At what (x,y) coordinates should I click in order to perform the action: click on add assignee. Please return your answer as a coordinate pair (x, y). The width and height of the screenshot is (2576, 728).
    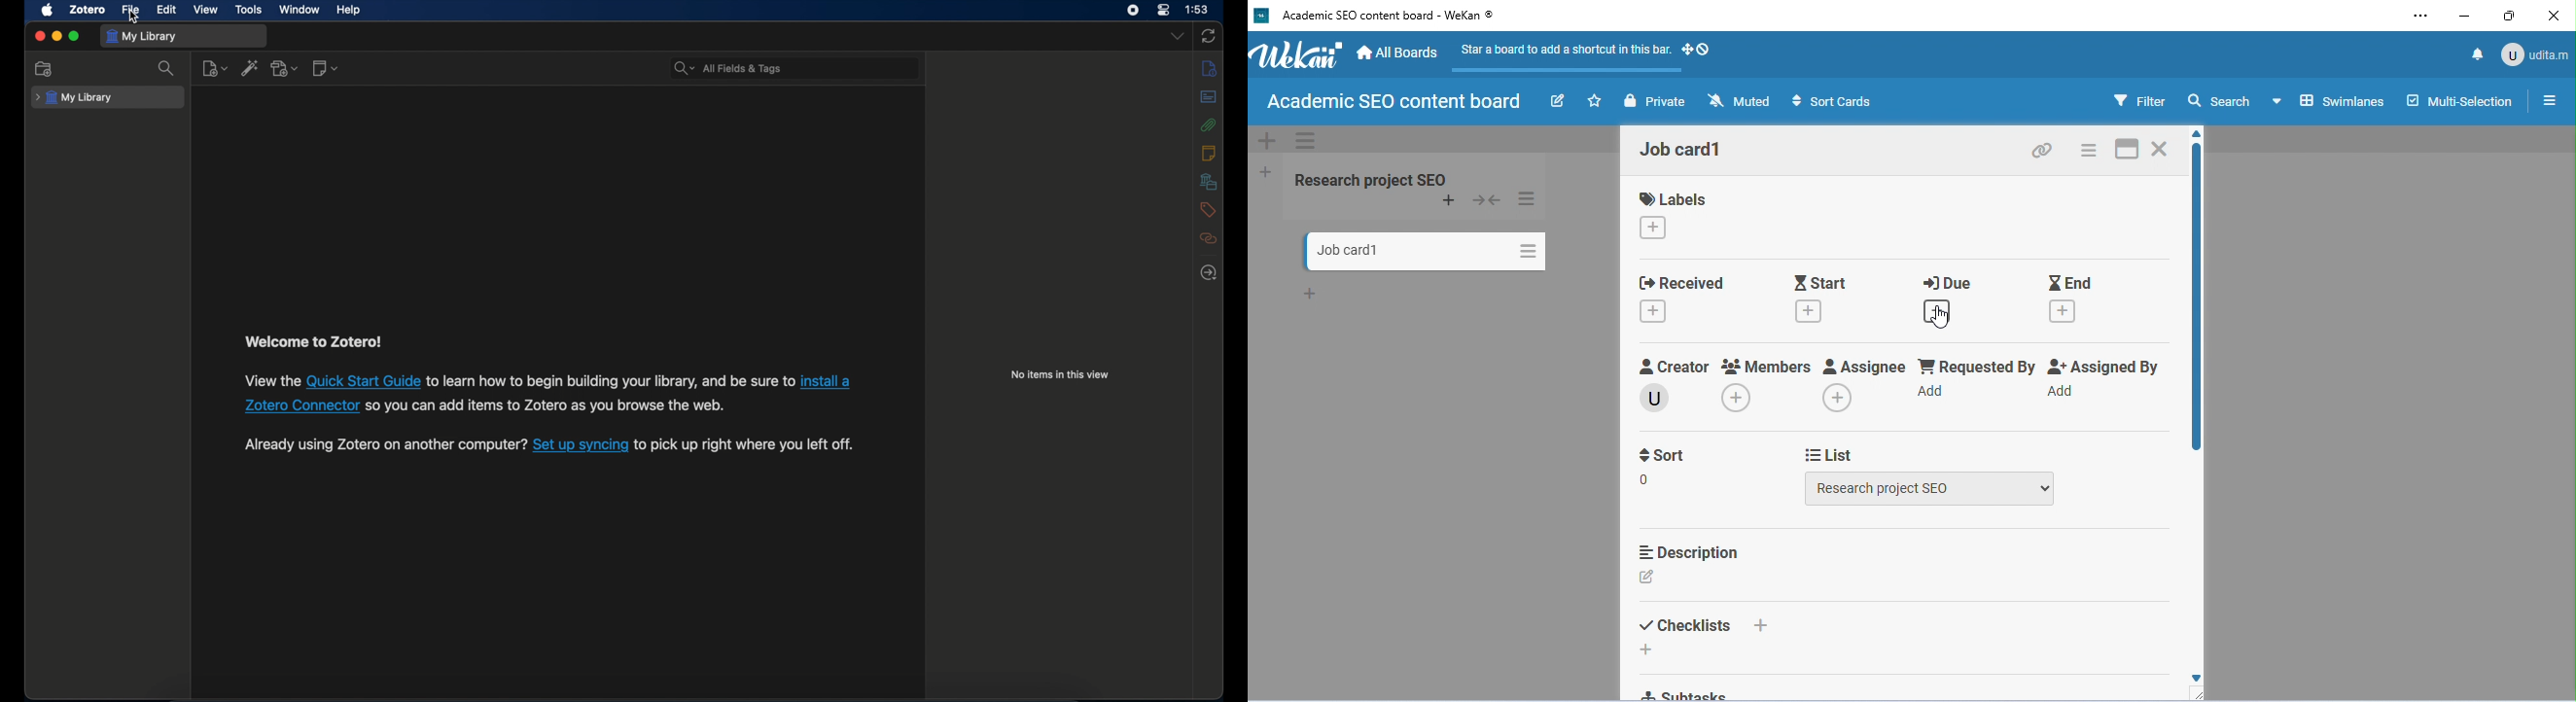
    Looking at the image, I should click on (1839, 397).